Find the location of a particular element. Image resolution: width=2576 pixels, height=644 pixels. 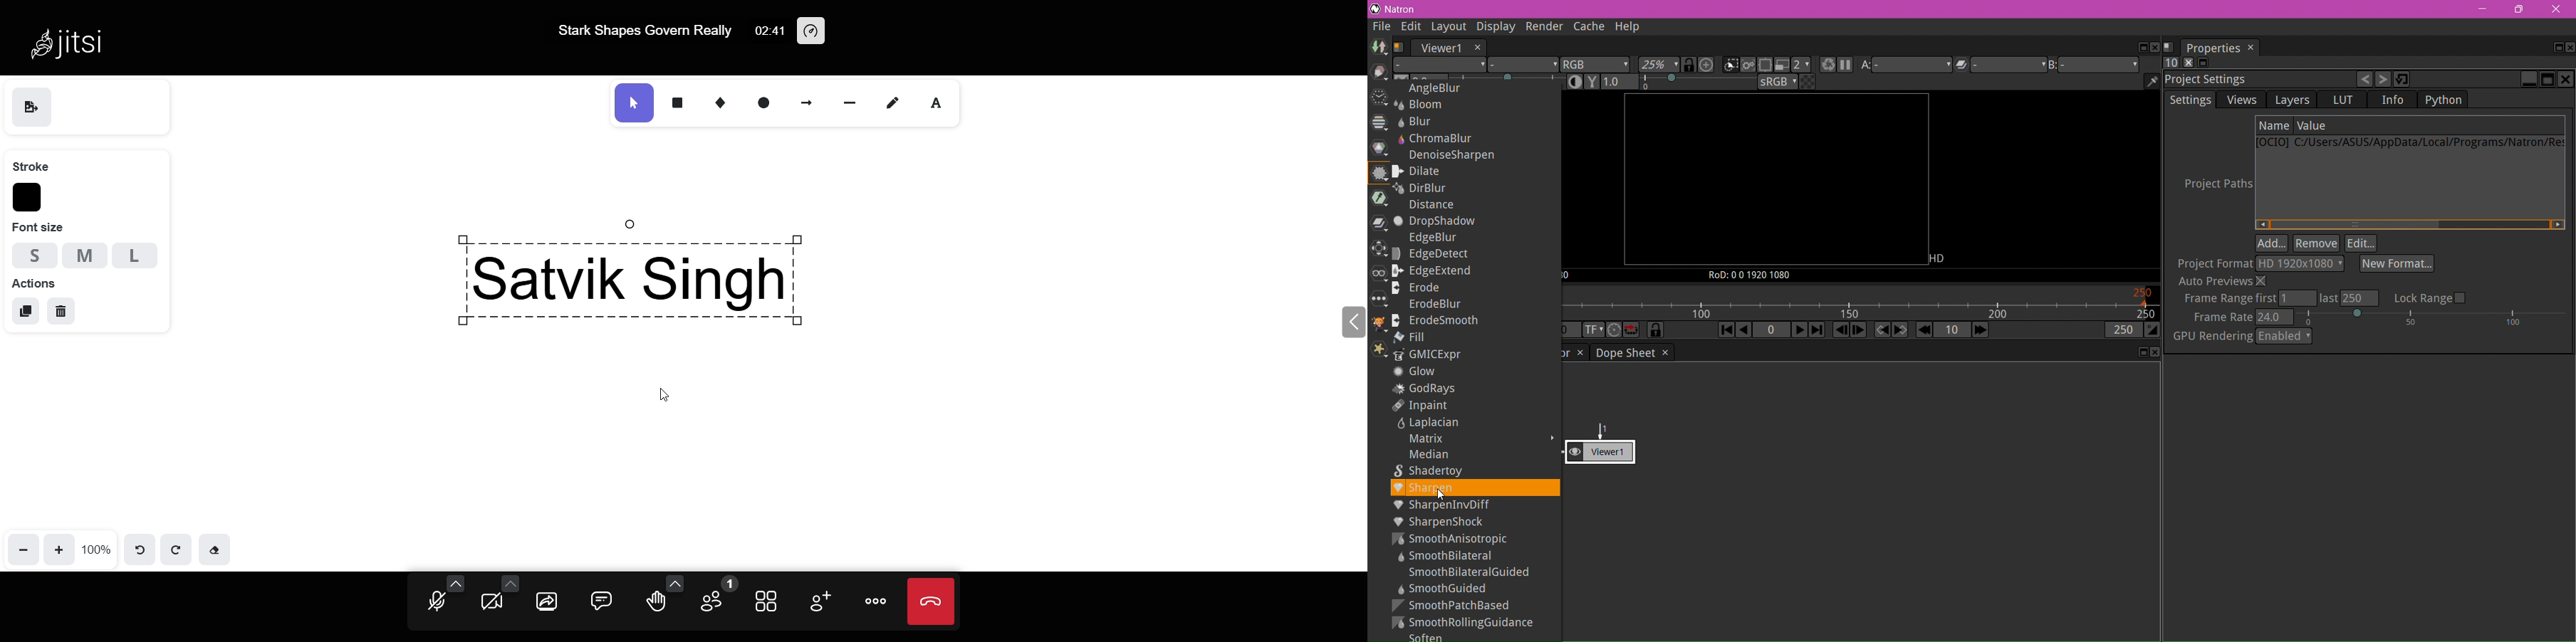

diamond is located at coordinates (724, 102).